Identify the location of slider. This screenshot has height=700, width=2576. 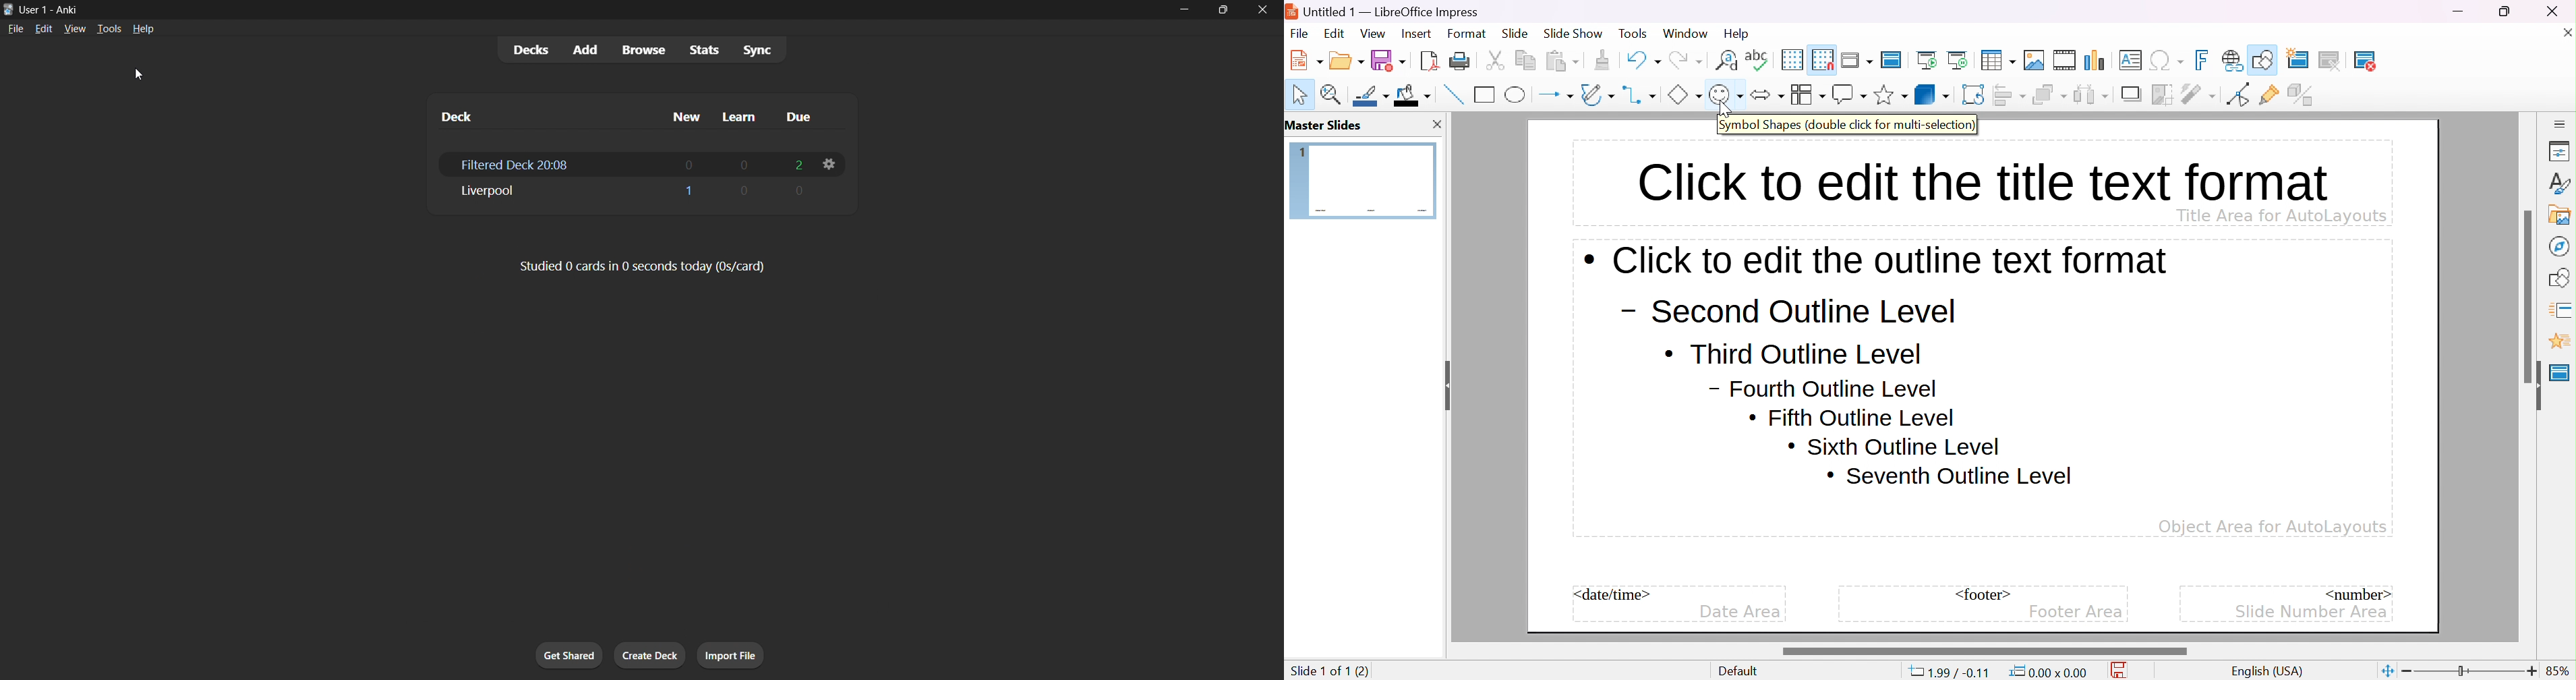
(2529, 295).